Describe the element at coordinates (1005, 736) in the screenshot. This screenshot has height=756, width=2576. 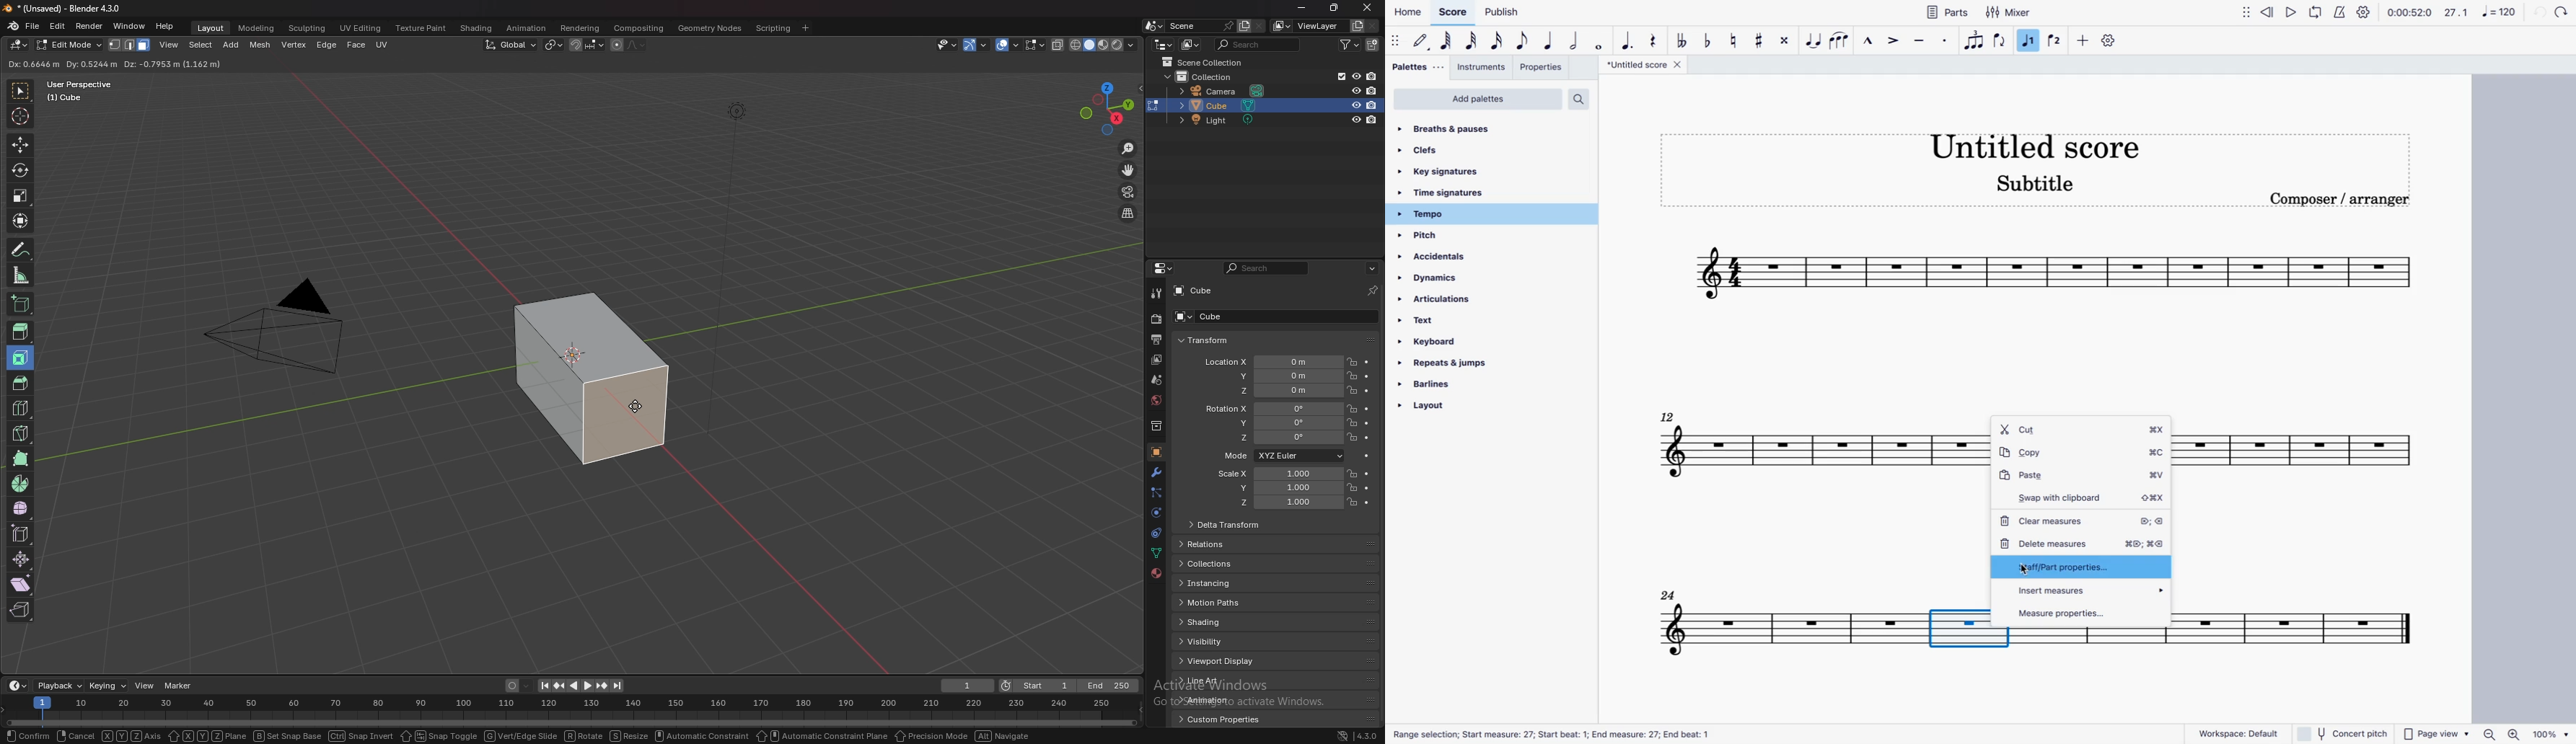
I see `navigate` at that location.